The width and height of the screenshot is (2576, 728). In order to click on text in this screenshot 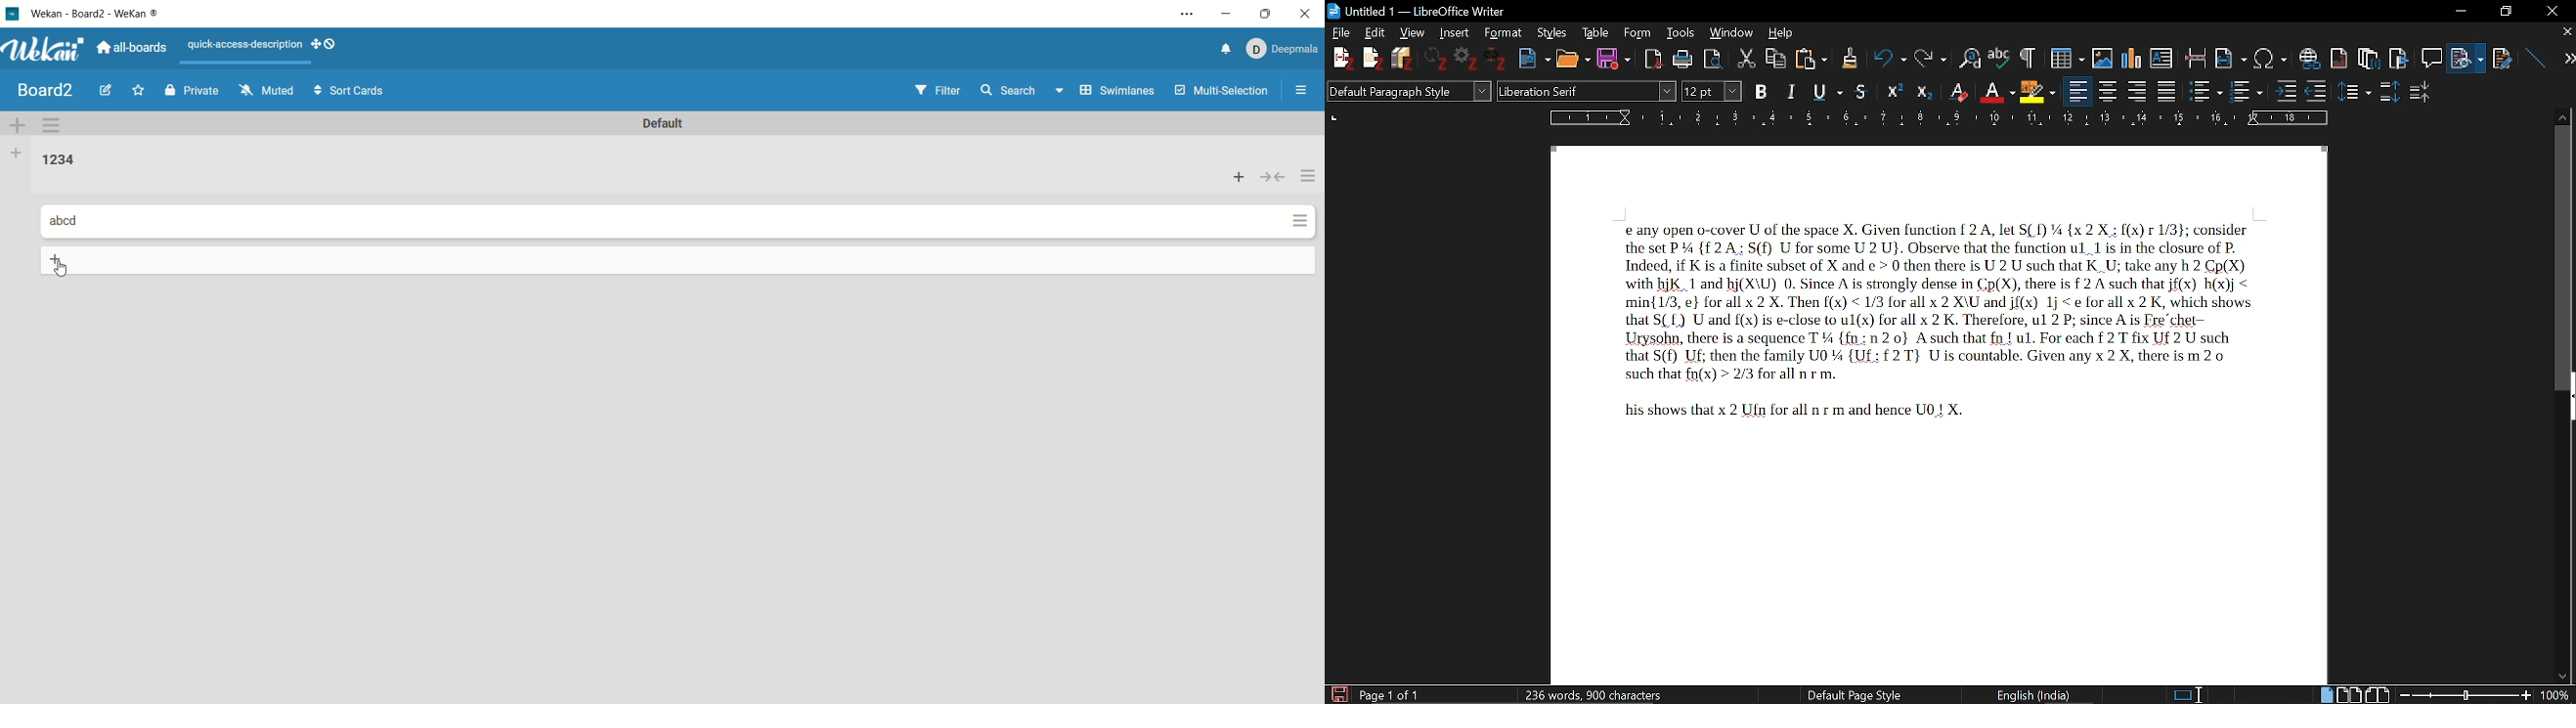, I will do `click(239, 42)`.